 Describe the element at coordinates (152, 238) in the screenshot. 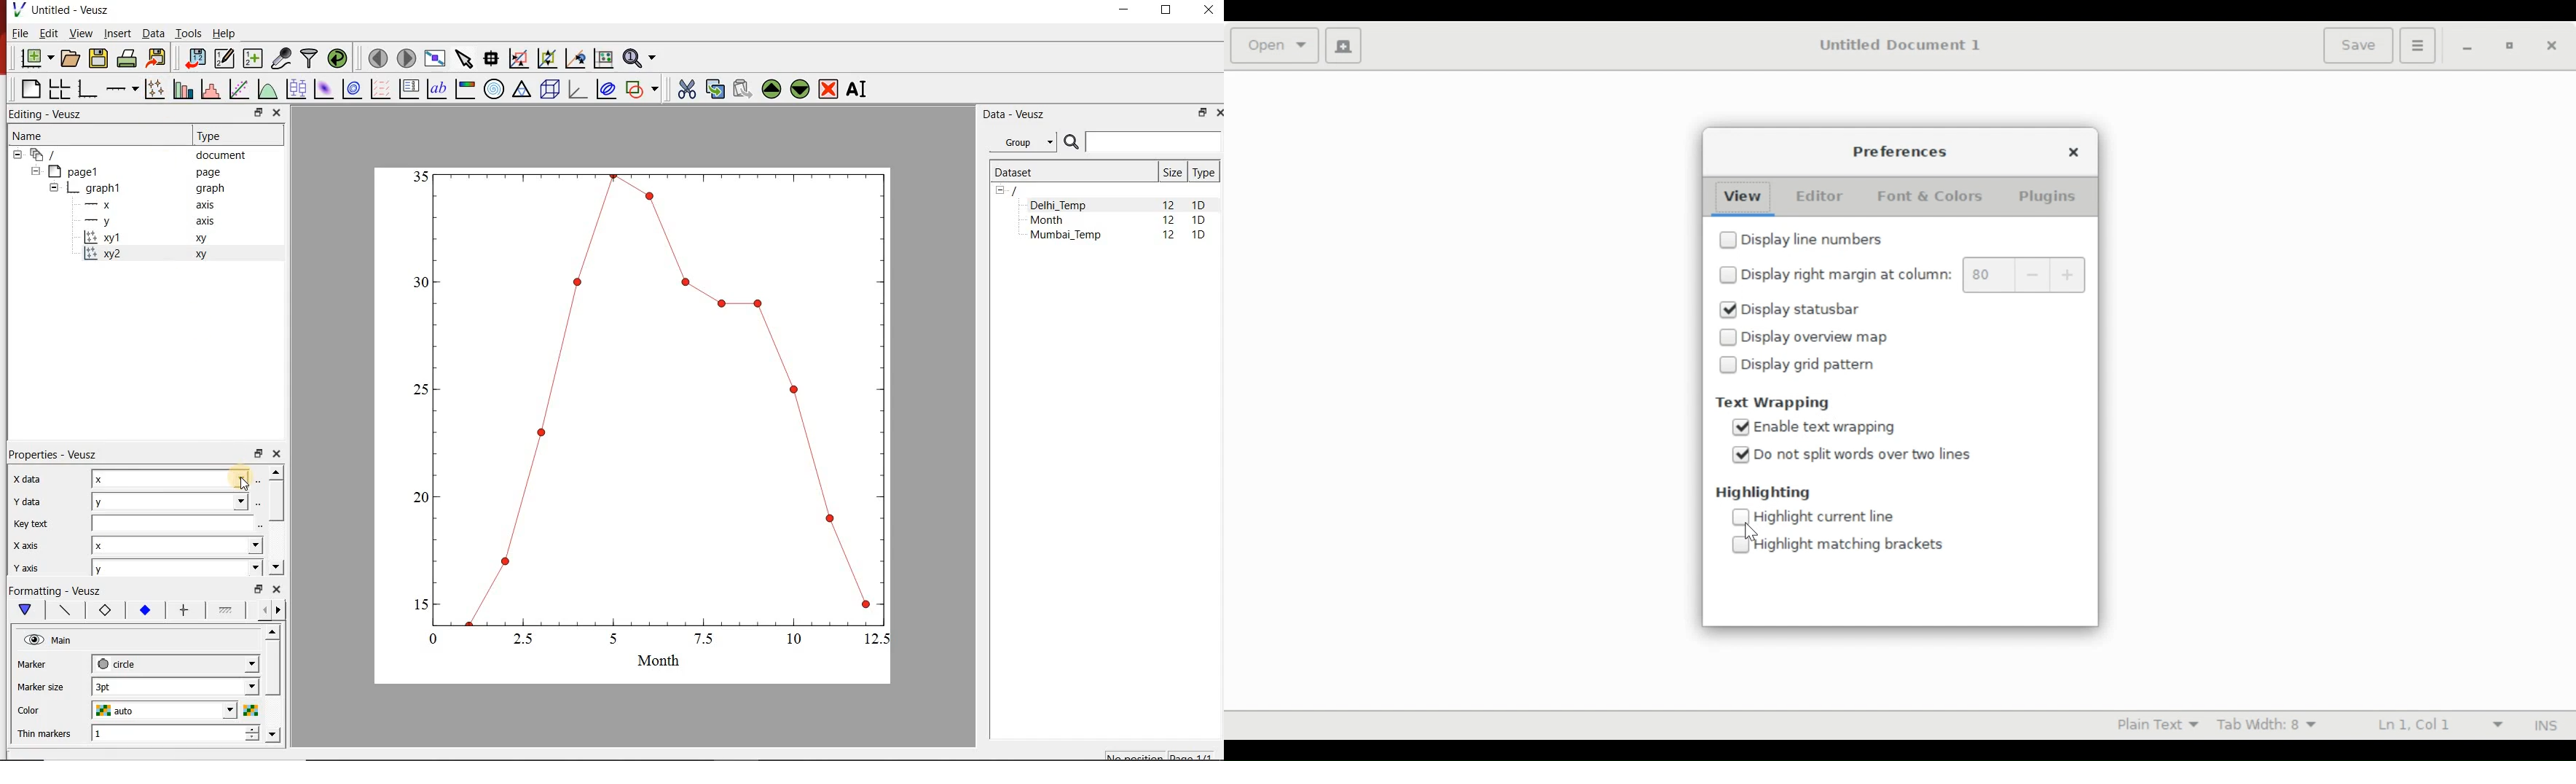

I see `xy1` at that location.